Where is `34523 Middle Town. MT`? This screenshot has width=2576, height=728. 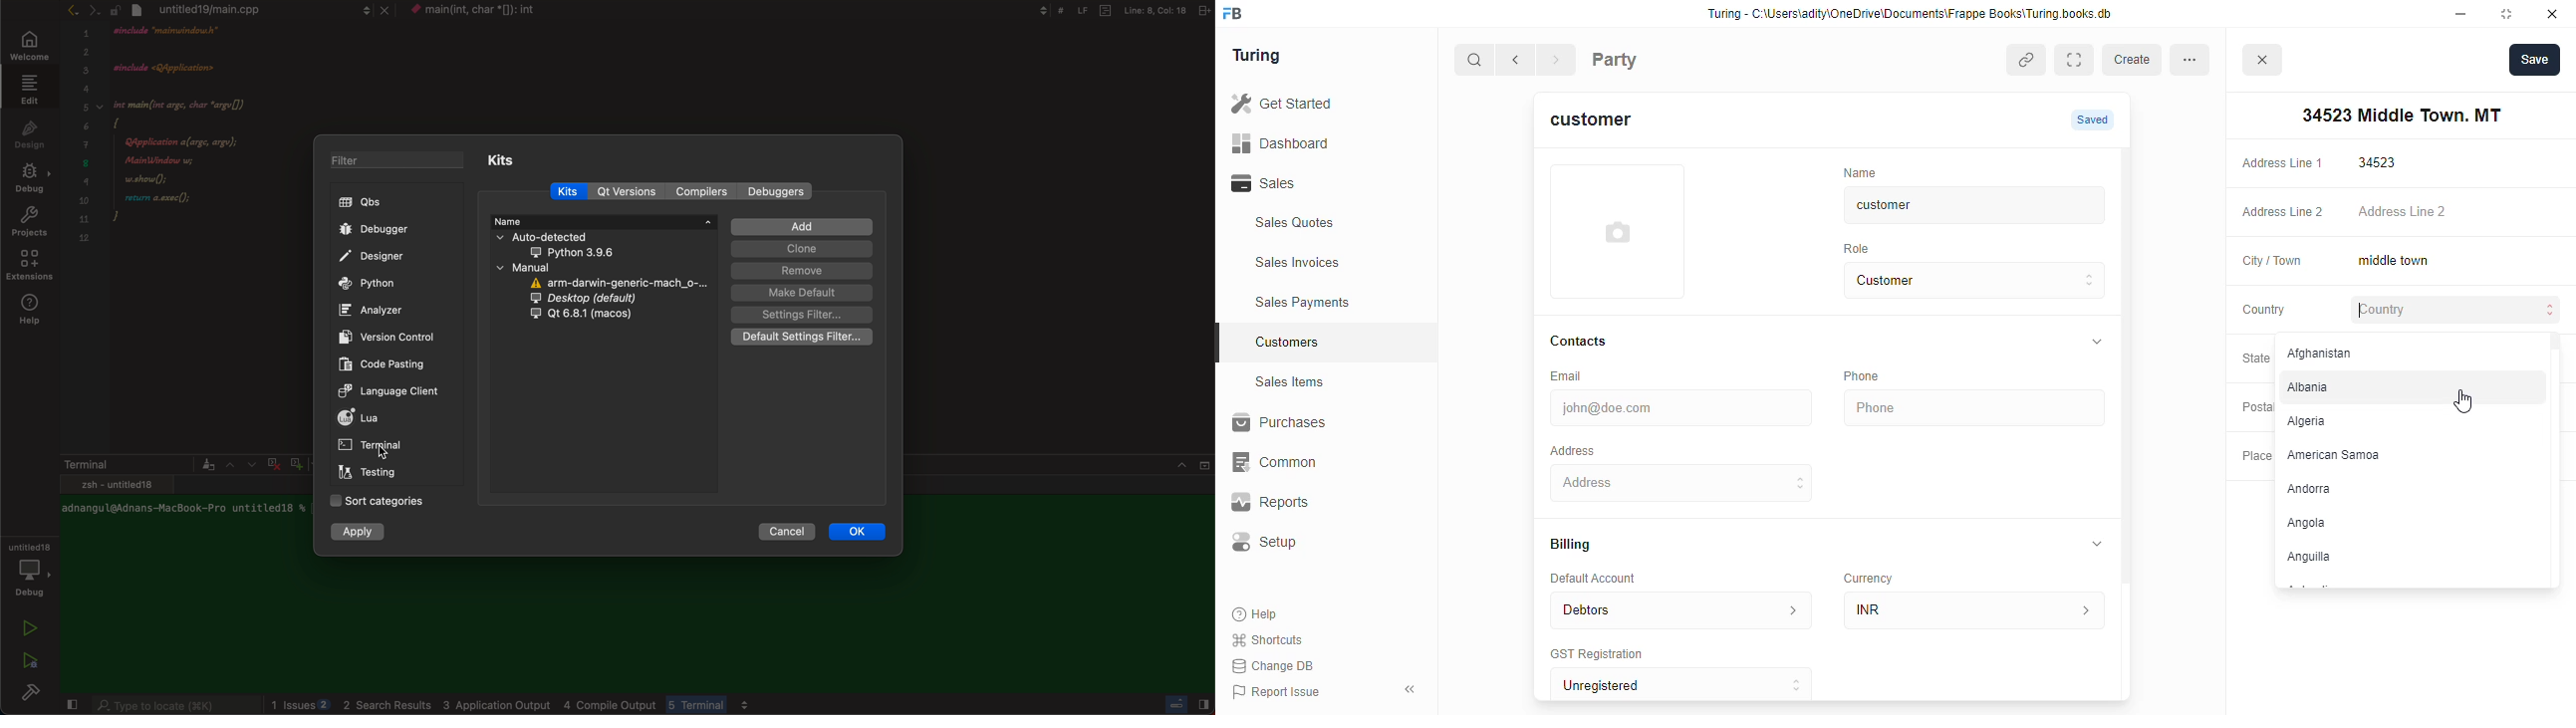
34523 Middle Town. MT is located at coordinates (1684, 482).